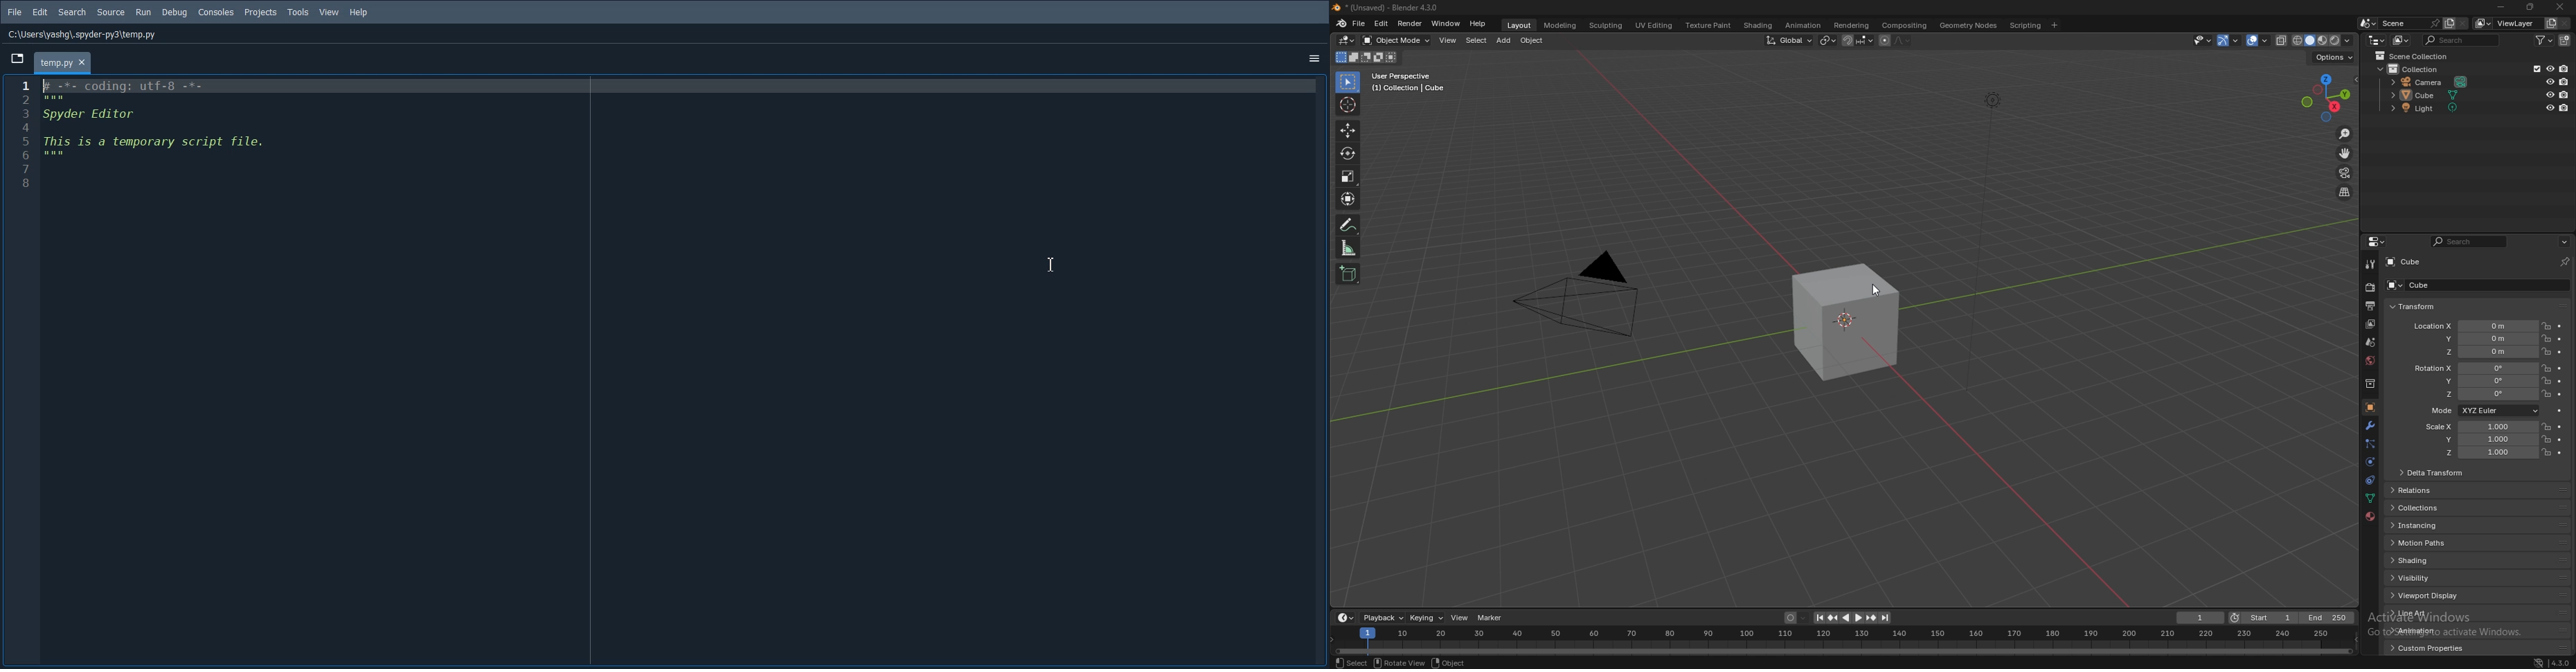 The width and height of the screenshot is (2576, 672). Describe the element at coordinates (1655, 25) in the screenshot. I see `uv editing` at that location.